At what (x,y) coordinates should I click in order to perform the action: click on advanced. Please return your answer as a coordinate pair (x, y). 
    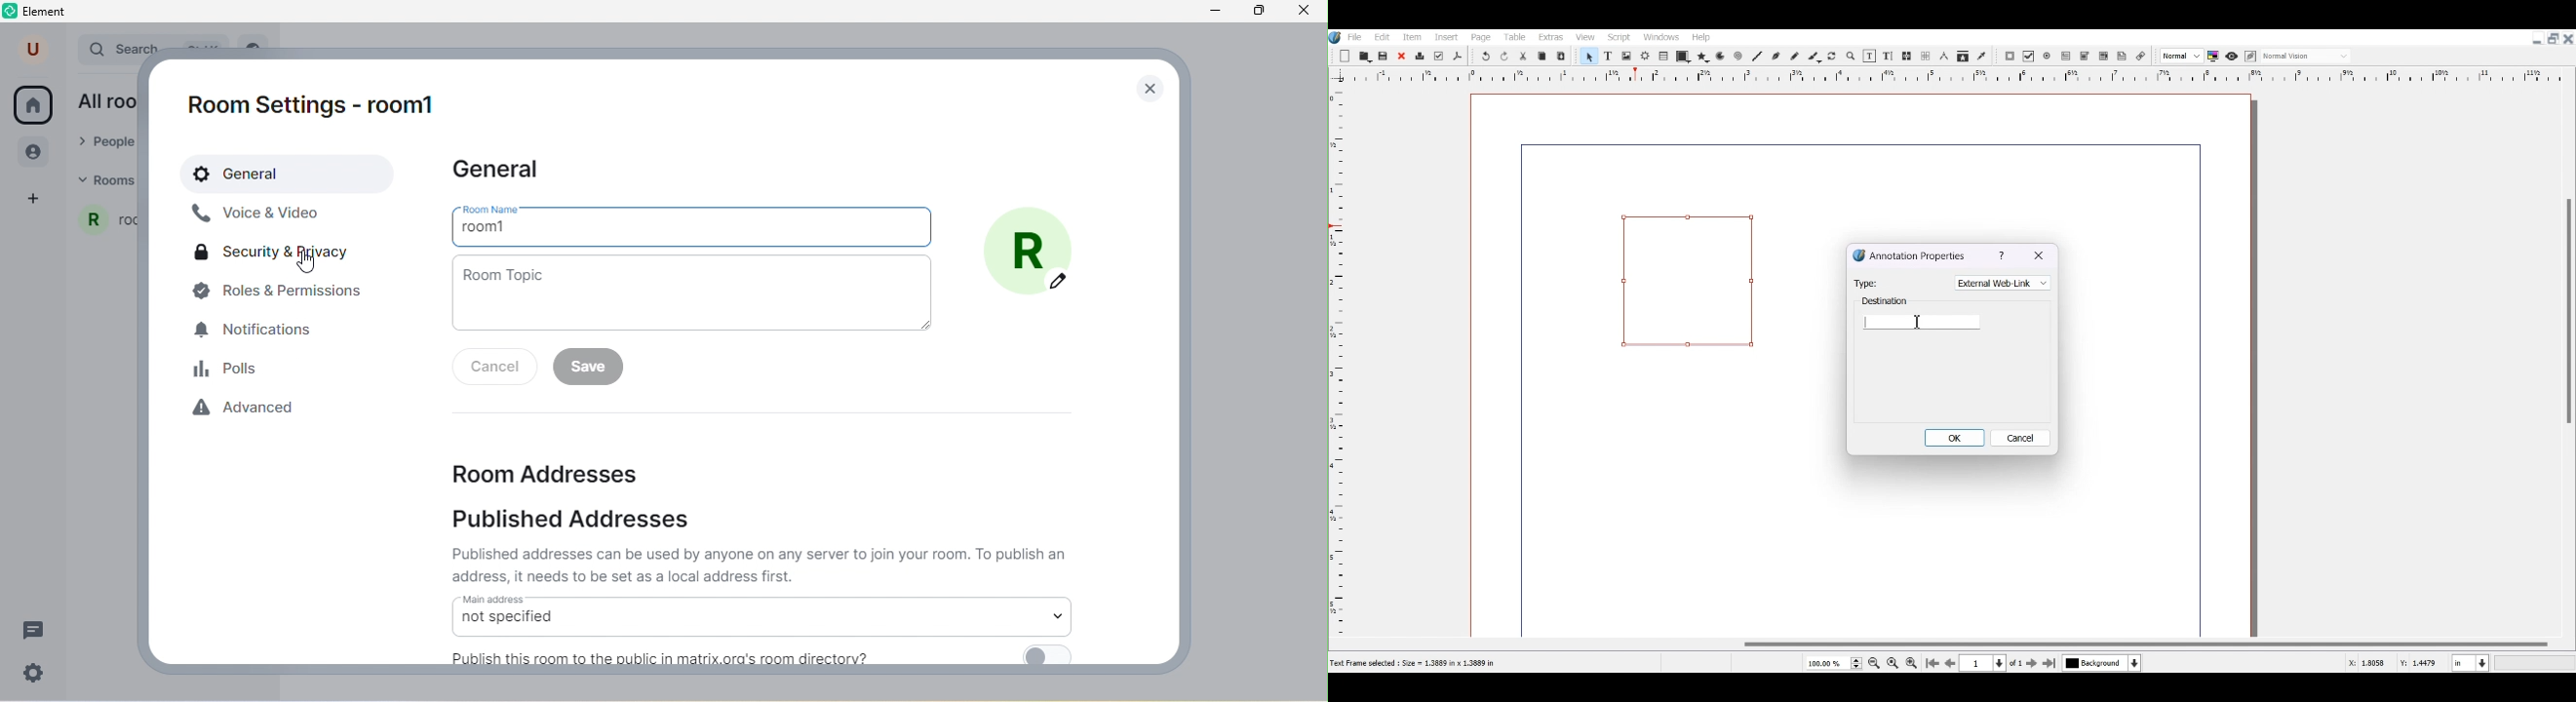
    Looking at the image, I should click on (252, 409).